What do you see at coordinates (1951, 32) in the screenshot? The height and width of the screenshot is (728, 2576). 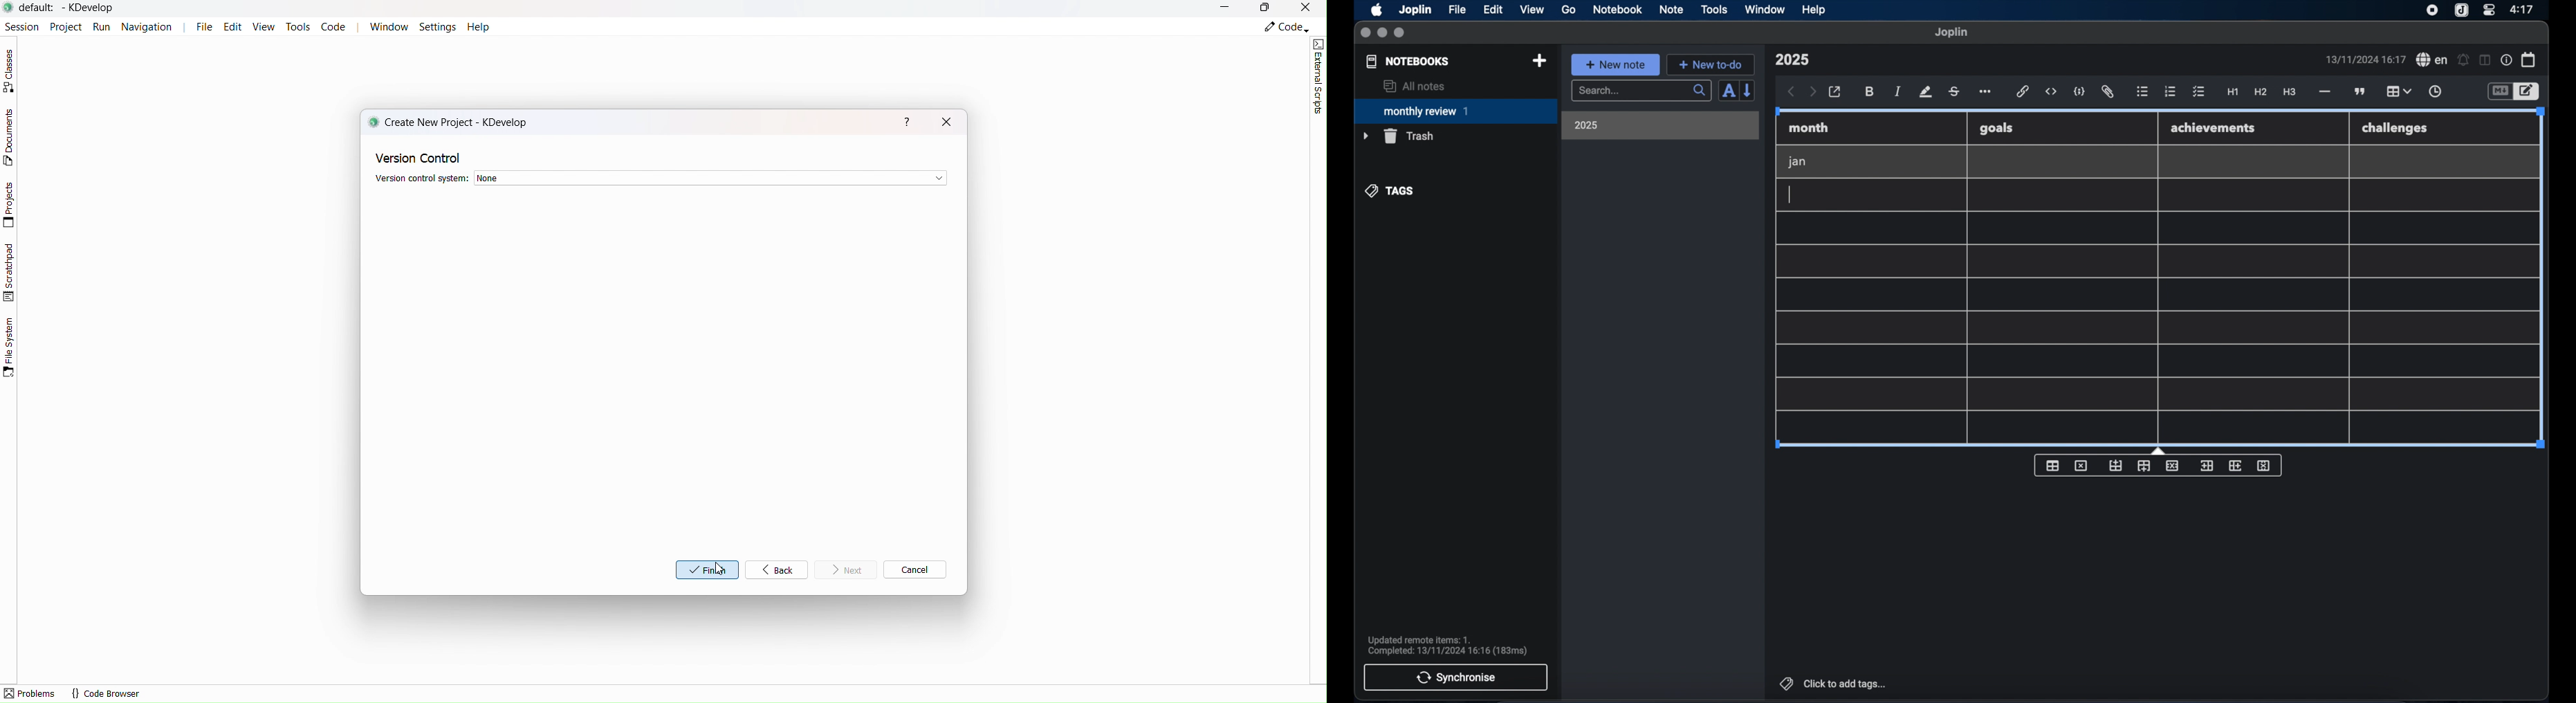 I see `joplin` at bounding box center [1951, 32].